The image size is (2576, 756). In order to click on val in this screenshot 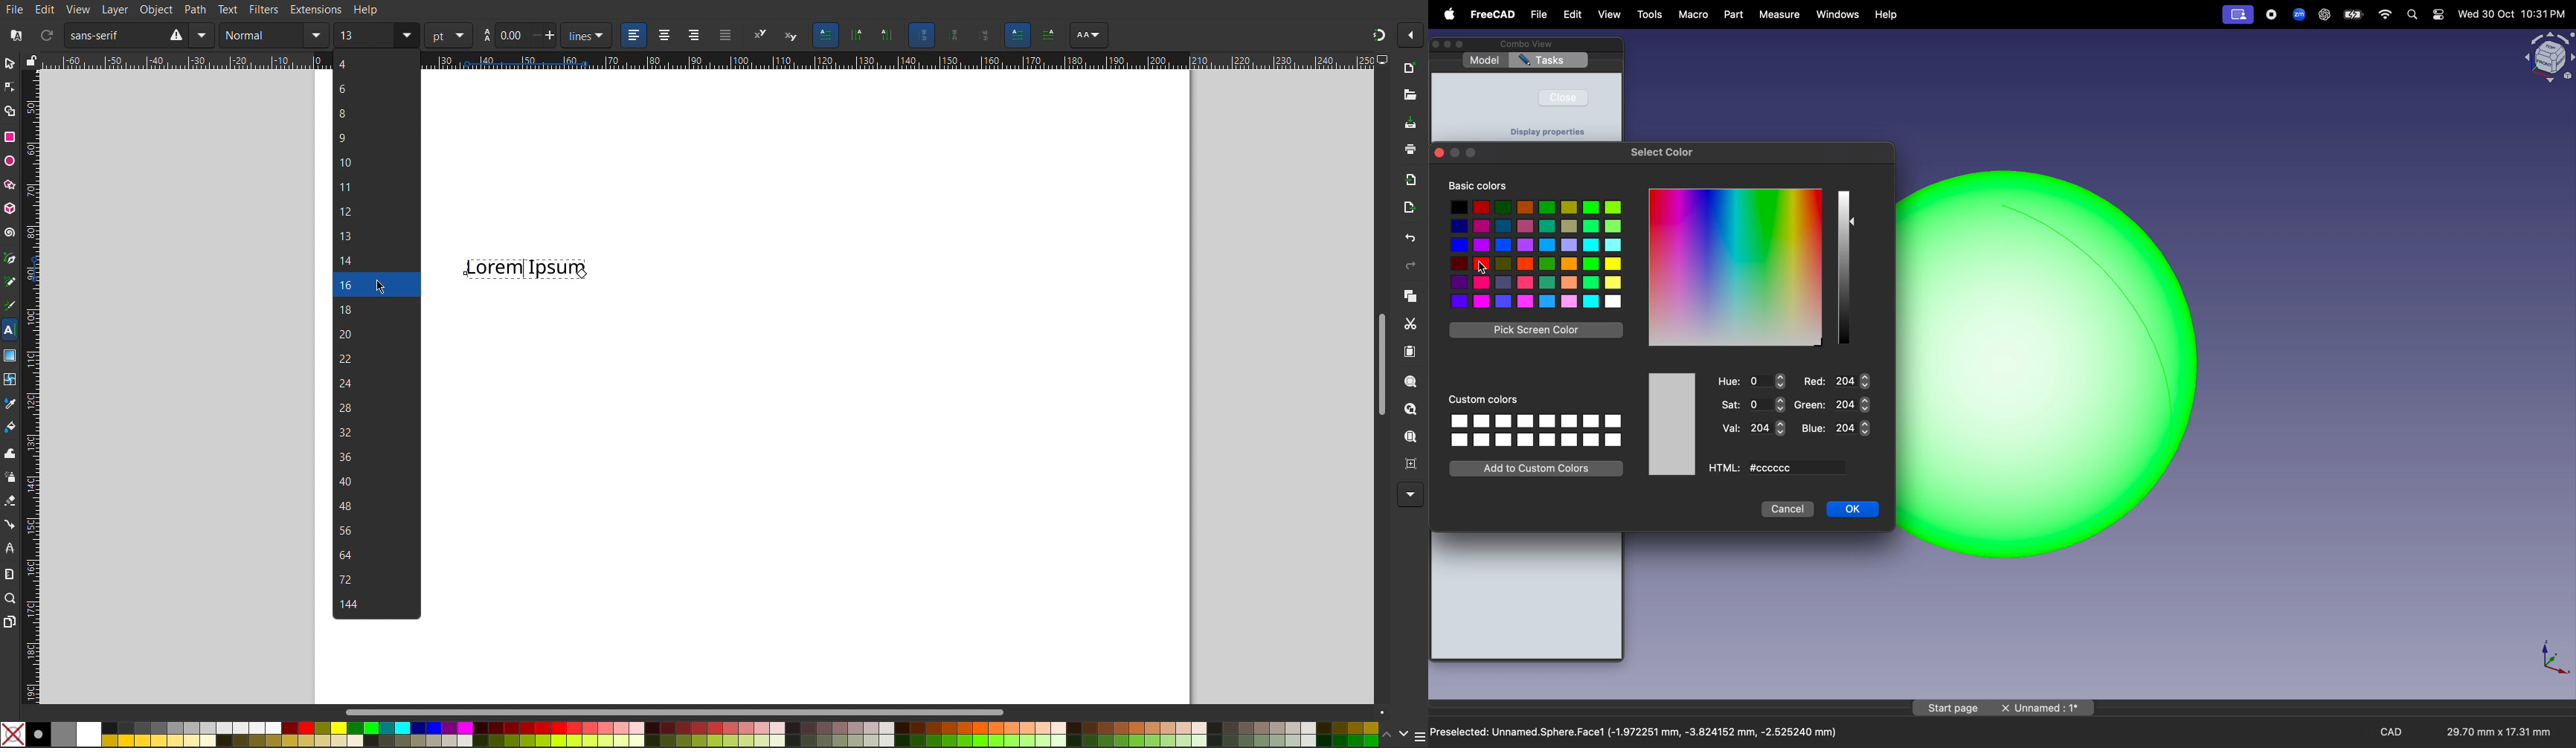, I will do `click(1753, 428)`.